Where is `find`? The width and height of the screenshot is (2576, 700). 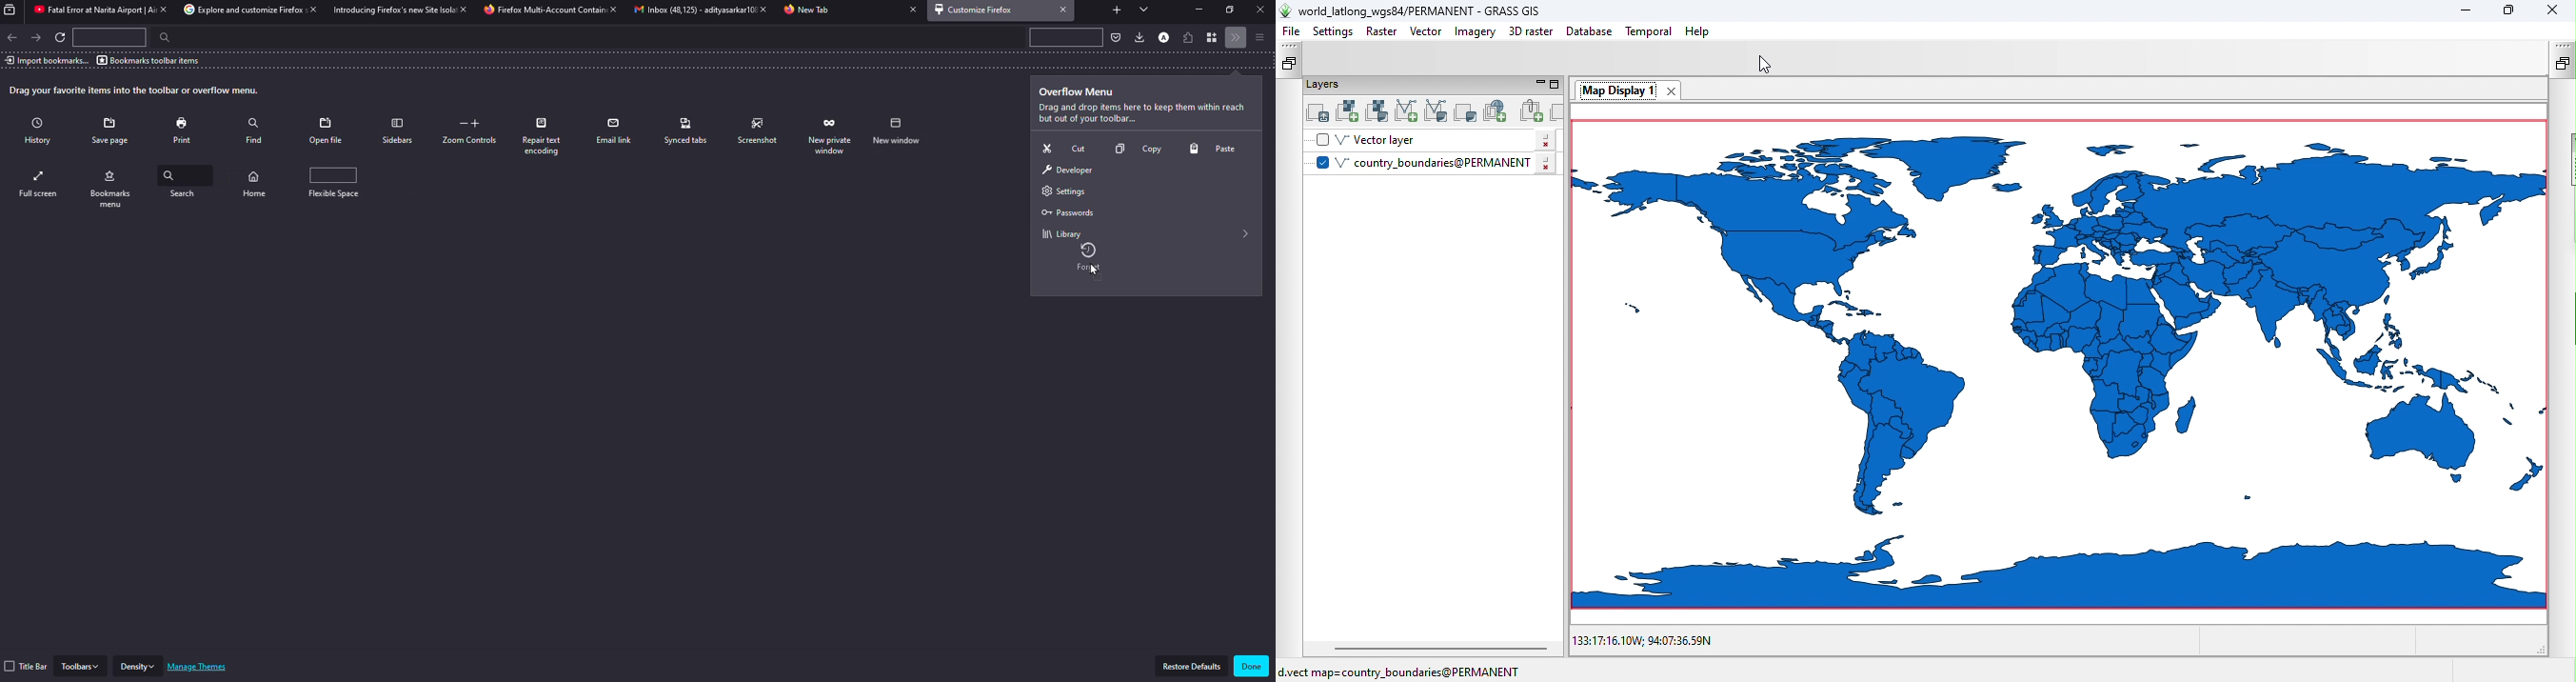 find is located at coordinates (254, 128).